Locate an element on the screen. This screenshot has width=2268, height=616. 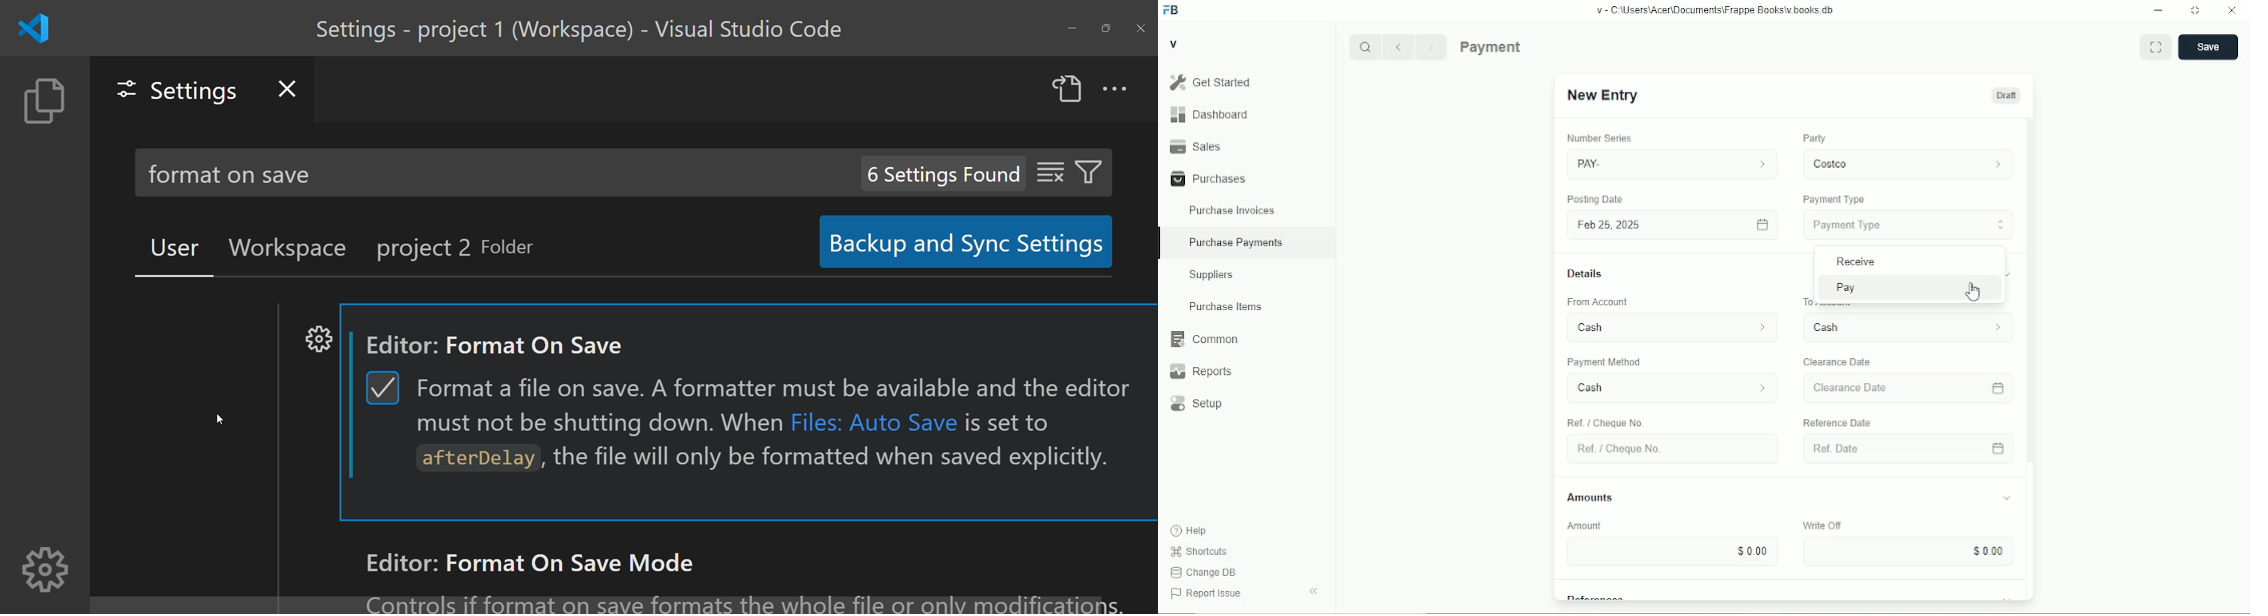
Write OF is located at coordinates (1817, 524).